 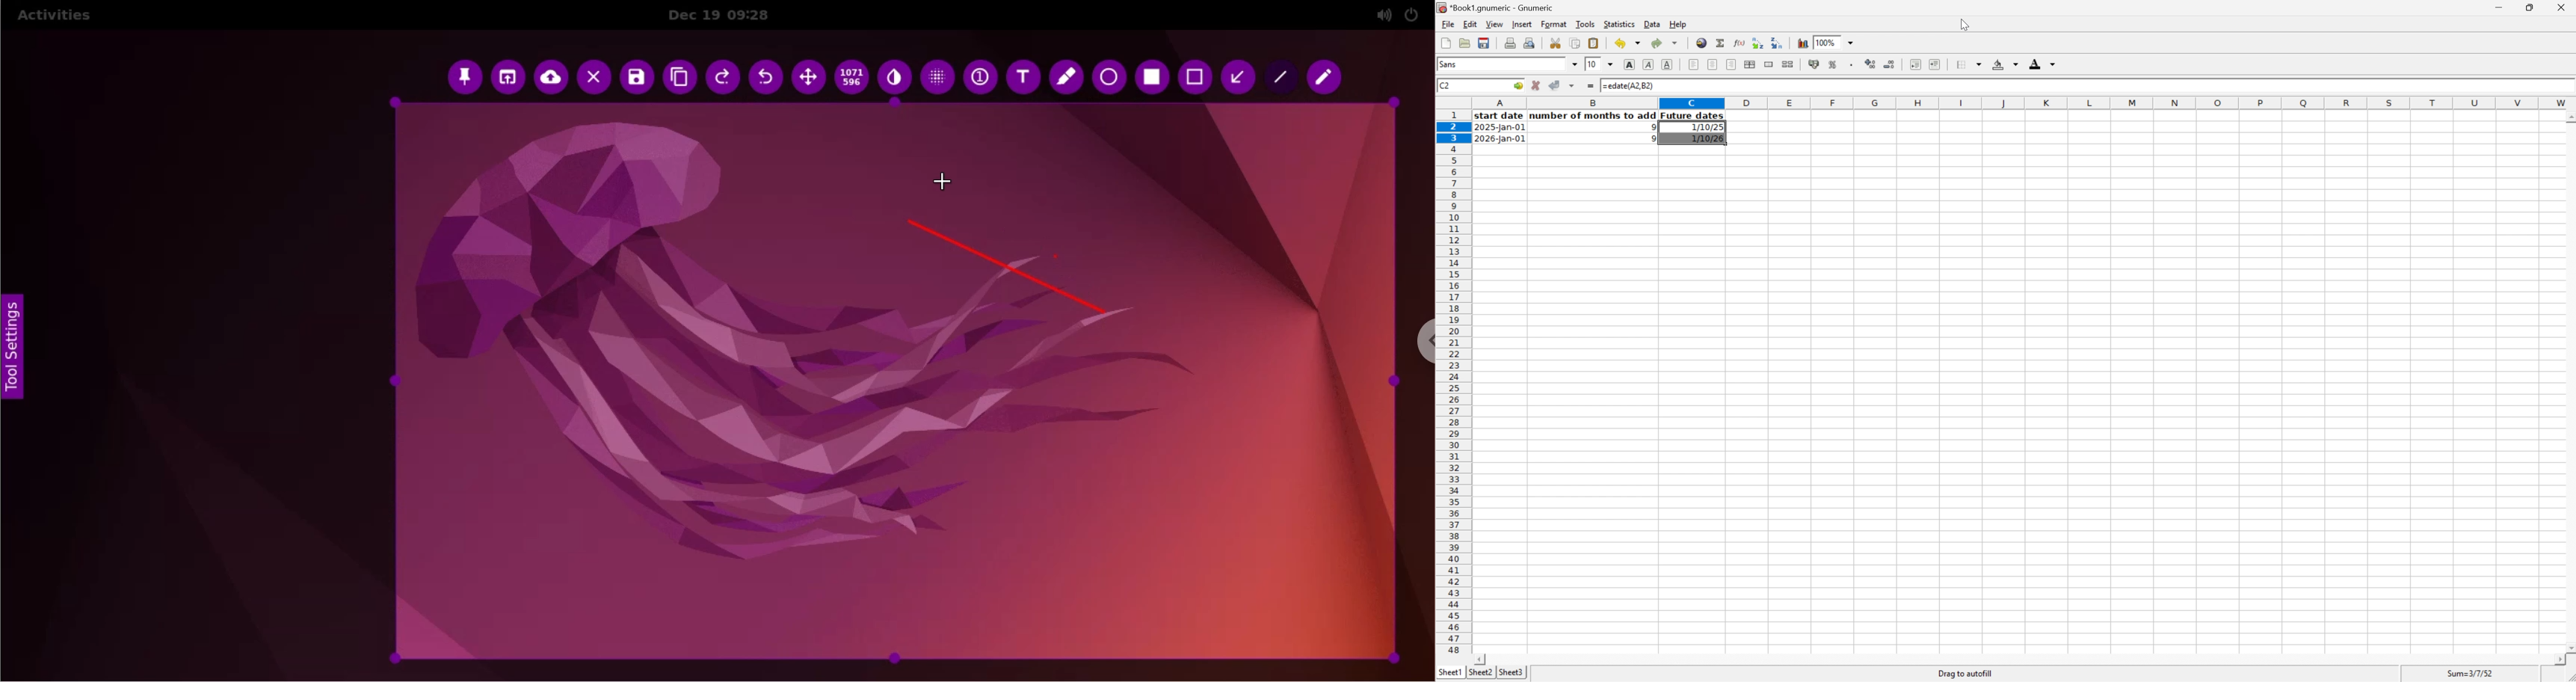 What do you see at coordinates (1890, 63) in the screenshot?
I see `Decrease the number of decimals displayed` at bounding box center [1890, 63].